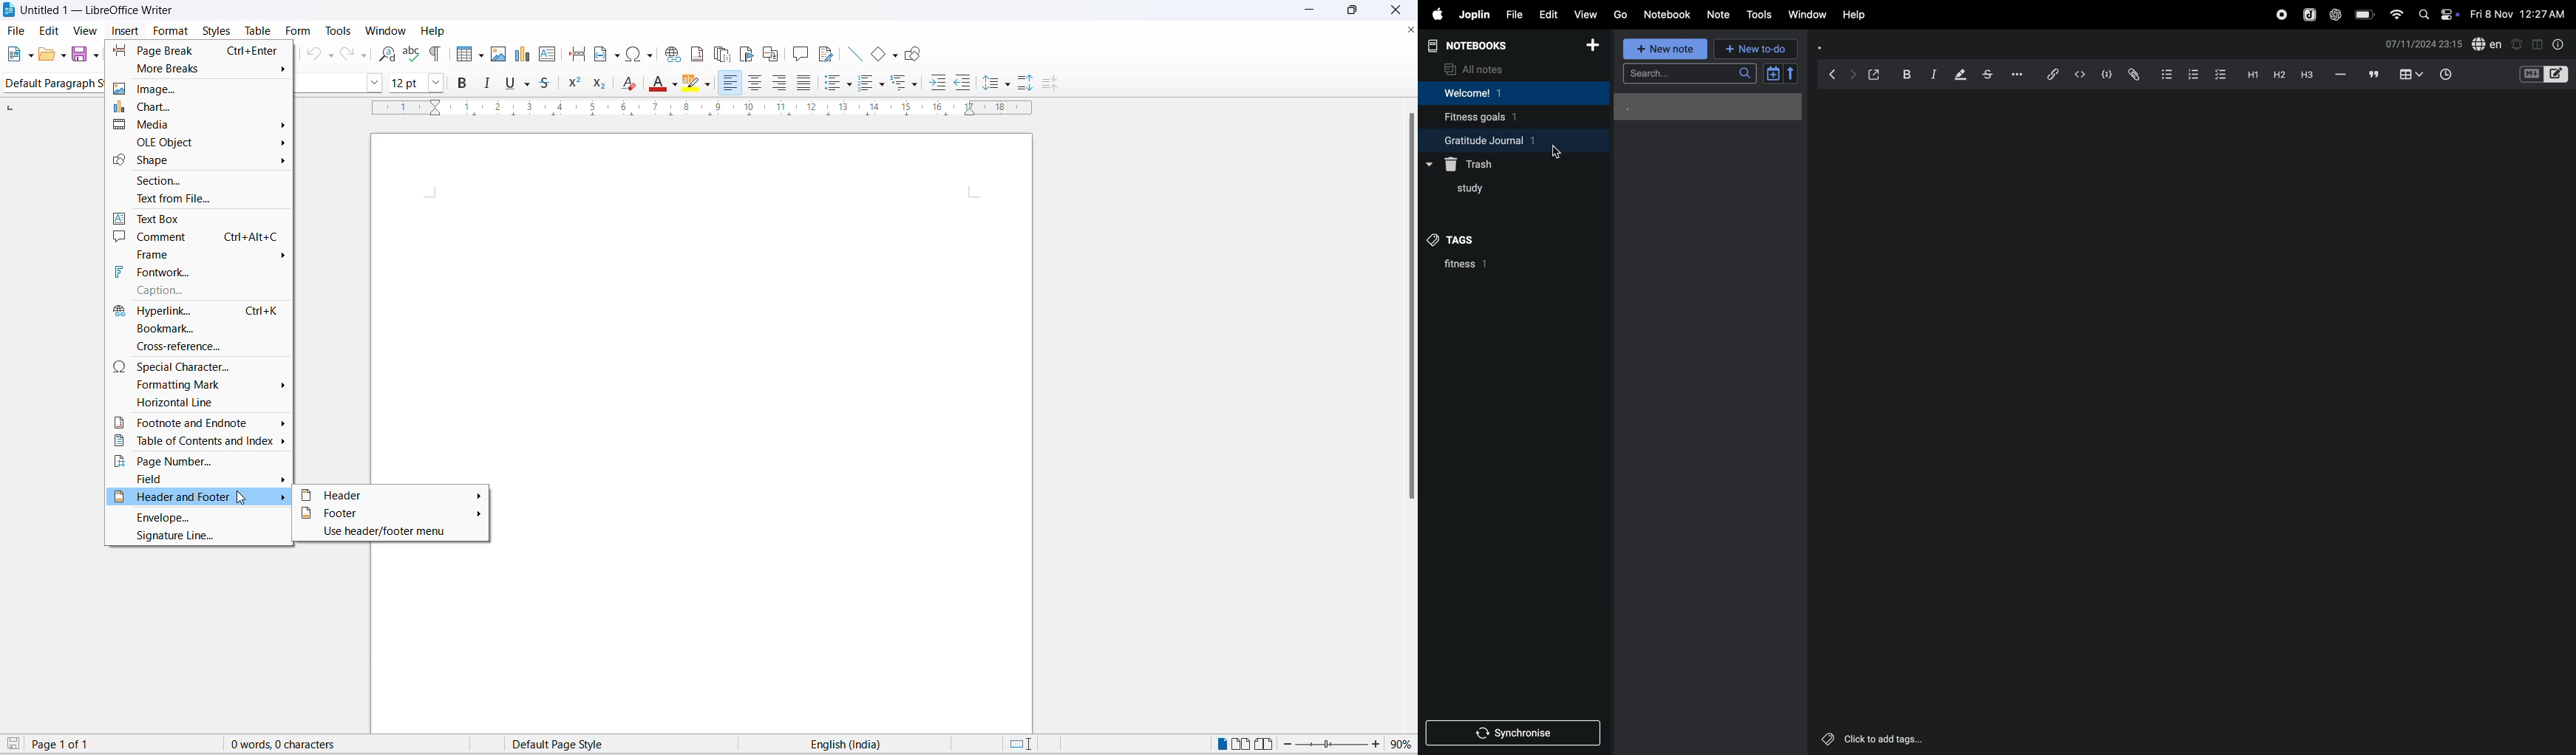  I want to click on insert chat, so click(522, 57).